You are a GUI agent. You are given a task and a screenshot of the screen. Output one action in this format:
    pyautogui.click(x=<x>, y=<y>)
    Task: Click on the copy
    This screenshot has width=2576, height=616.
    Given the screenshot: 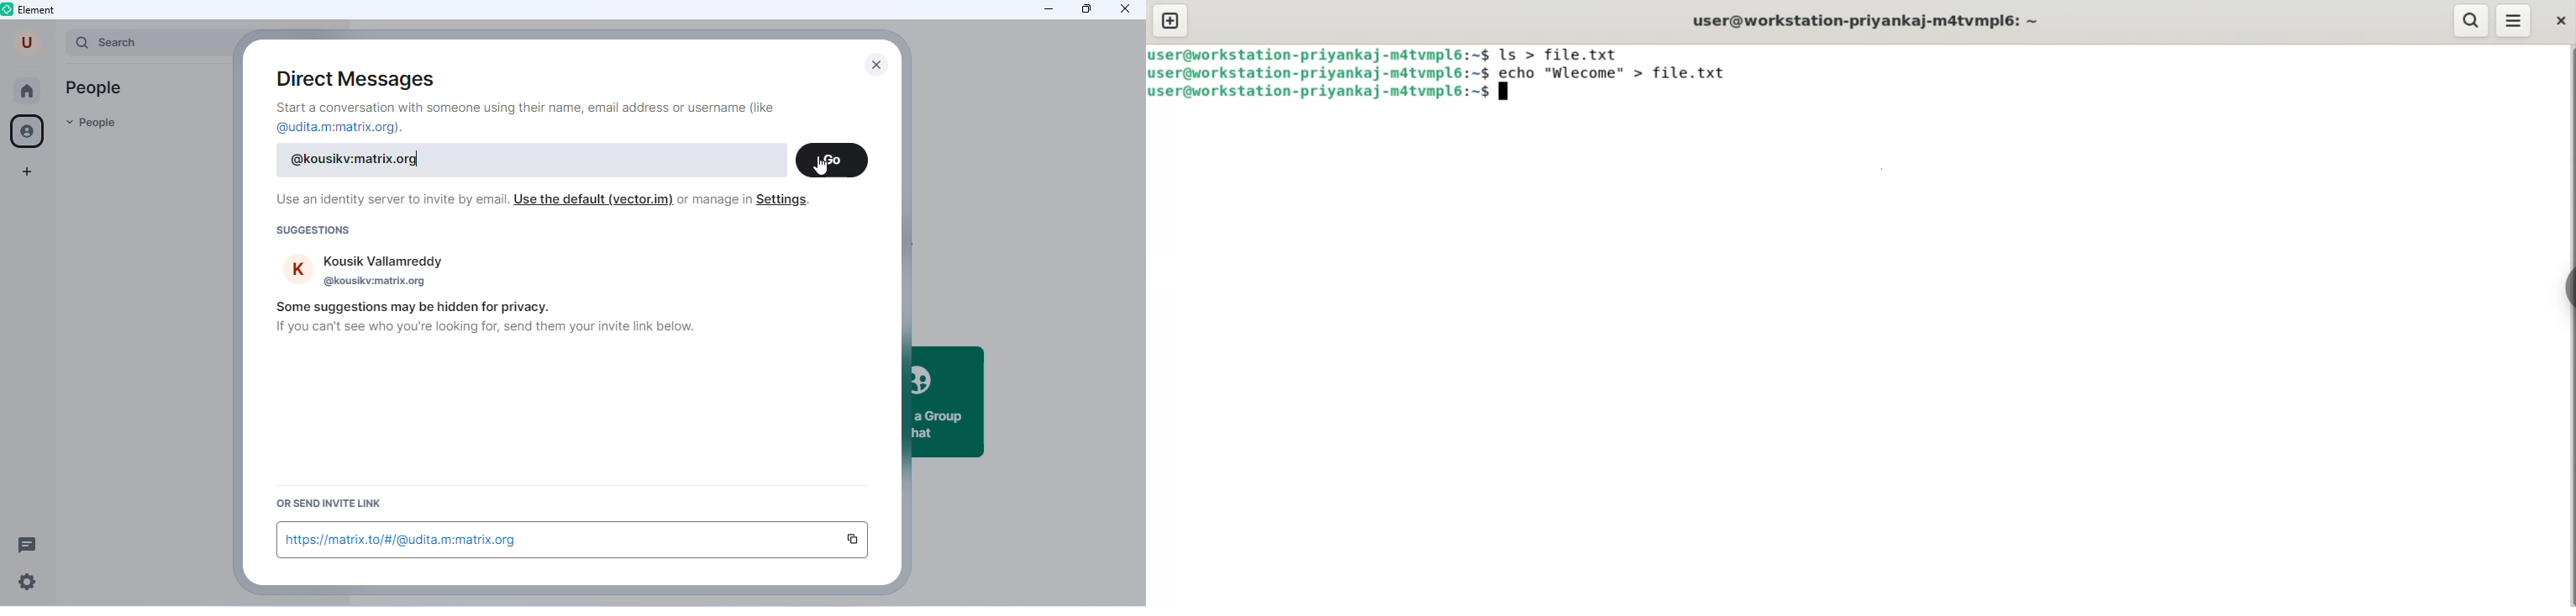 What is the action you would take?
    pyautogui.click(x=852, y=540)
    